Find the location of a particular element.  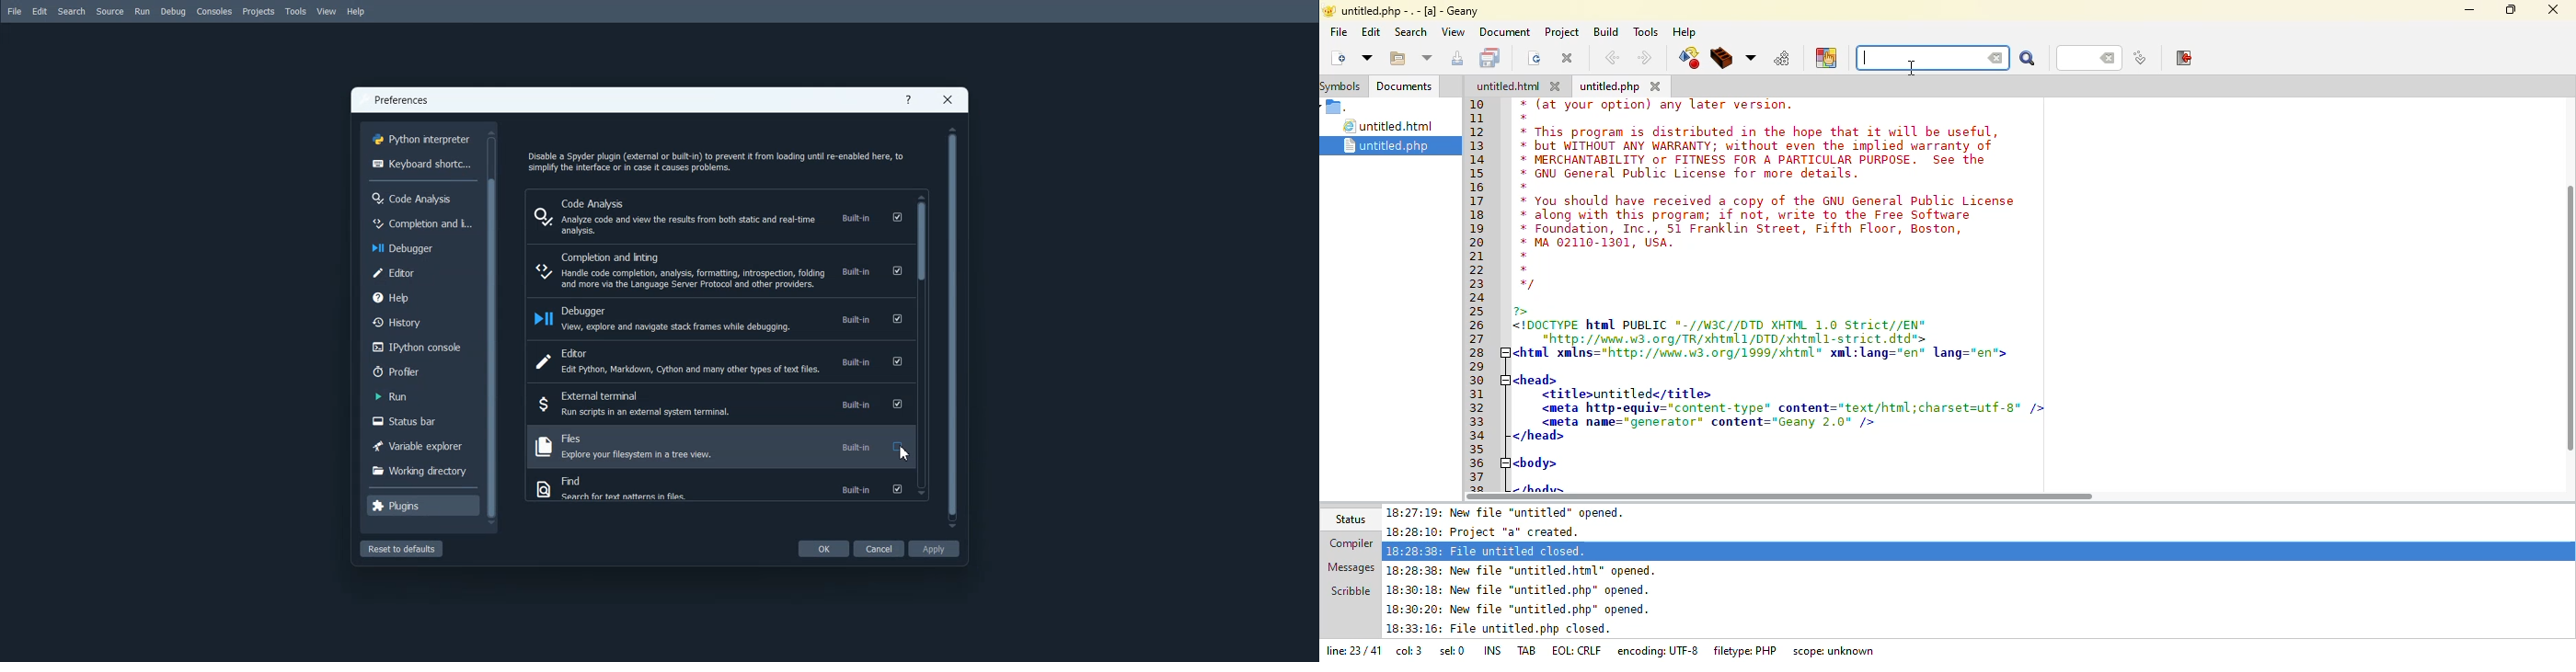

OK is located at coordinates (823, 549).